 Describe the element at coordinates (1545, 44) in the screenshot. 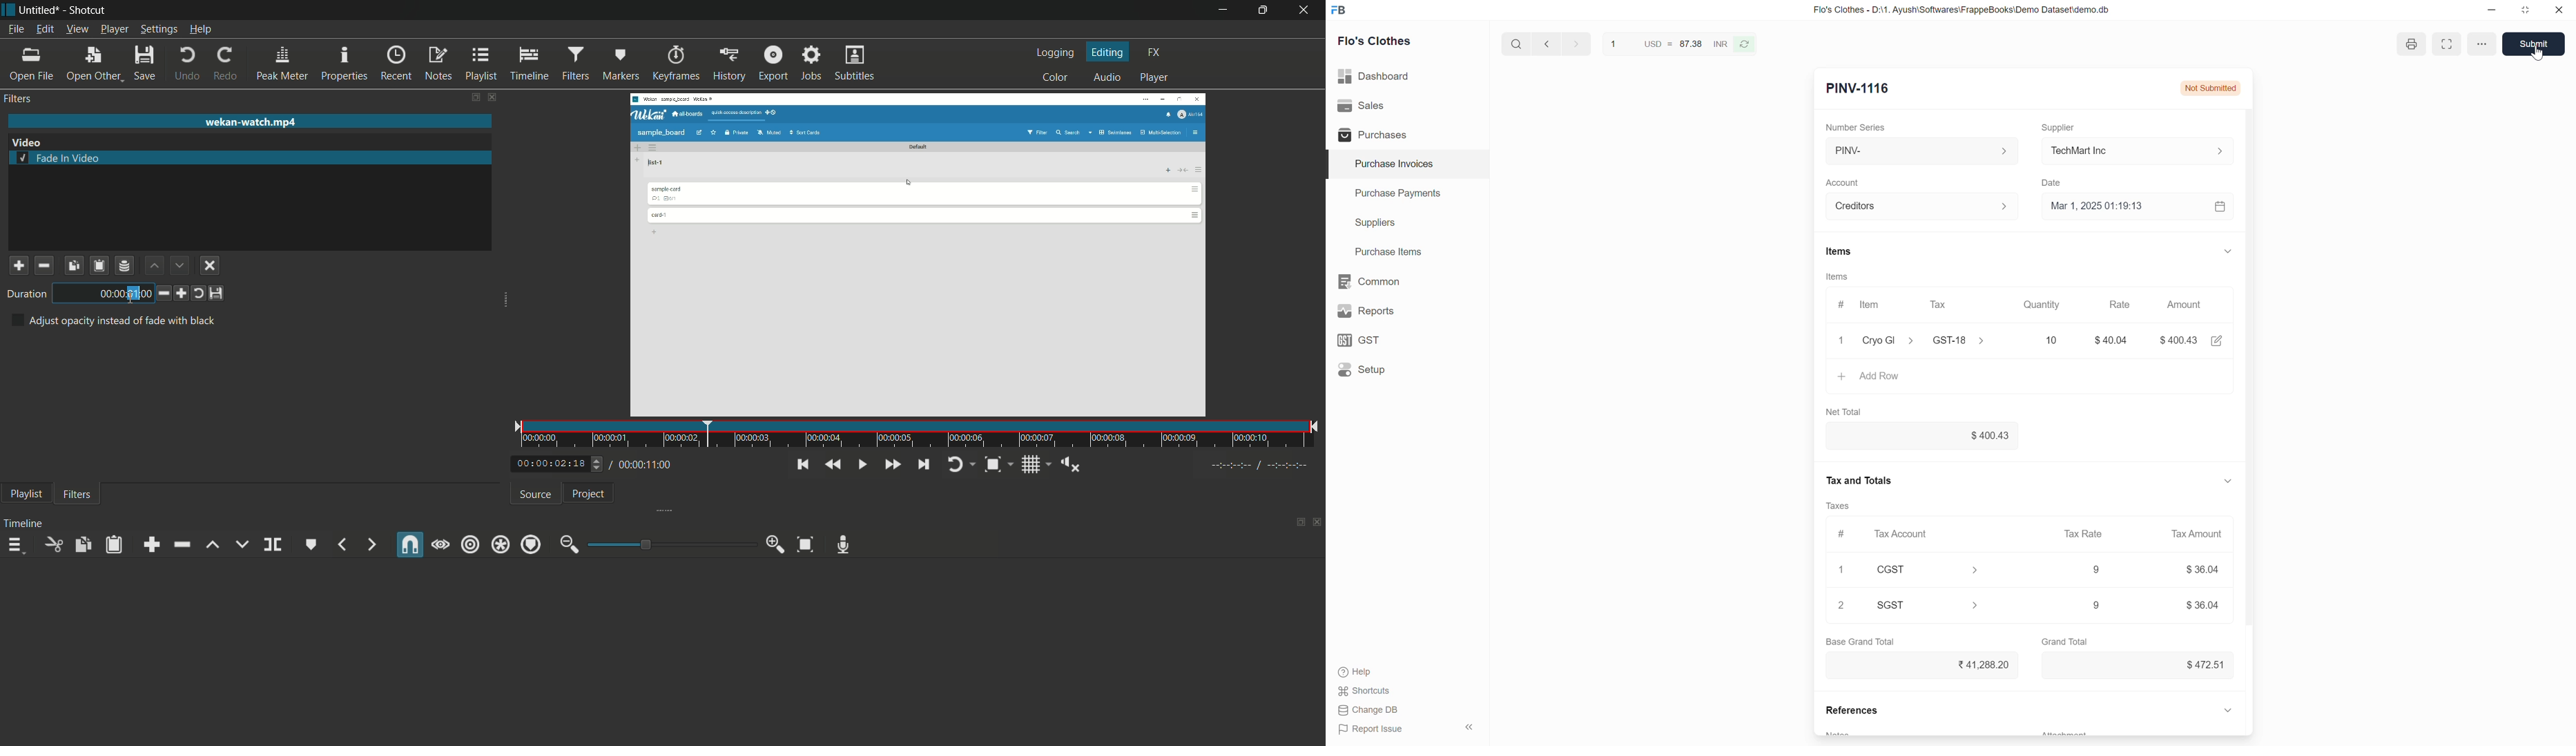

I see `next` at that location.